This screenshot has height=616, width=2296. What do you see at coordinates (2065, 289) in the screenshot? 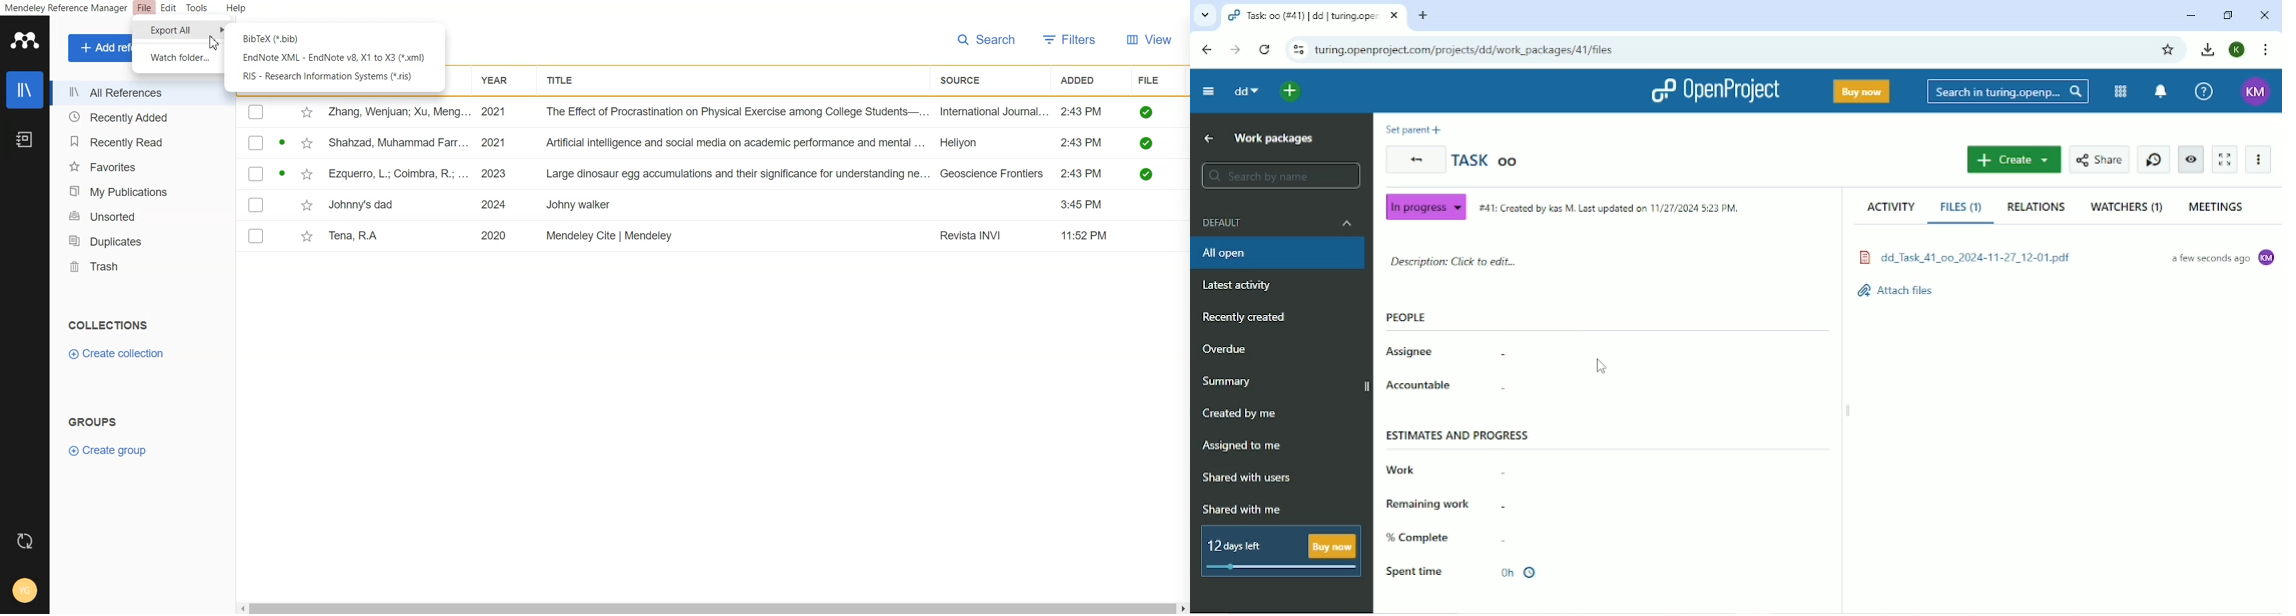
I see `attach files. ` at bounding box center [2065, 289].